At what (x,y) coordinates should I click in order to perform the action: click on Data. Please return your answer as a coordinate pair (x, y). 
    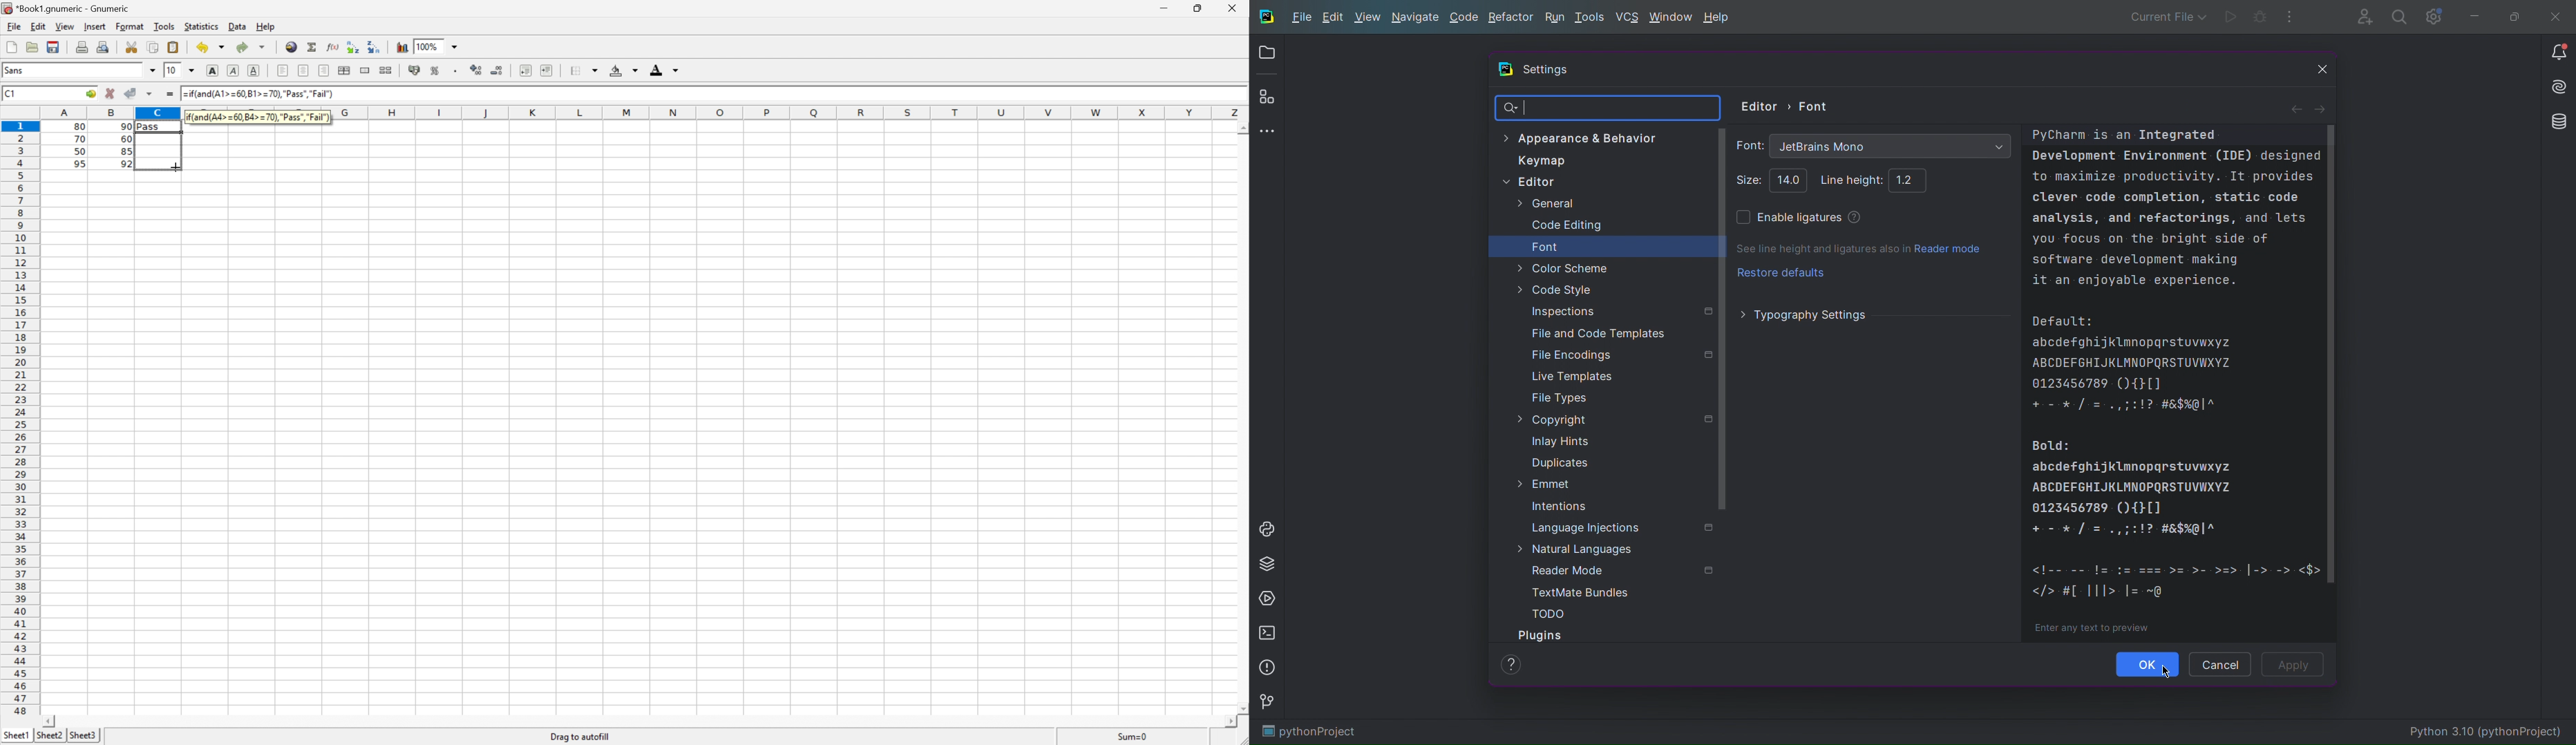
    Looking at the image, I should click on (238, 27).